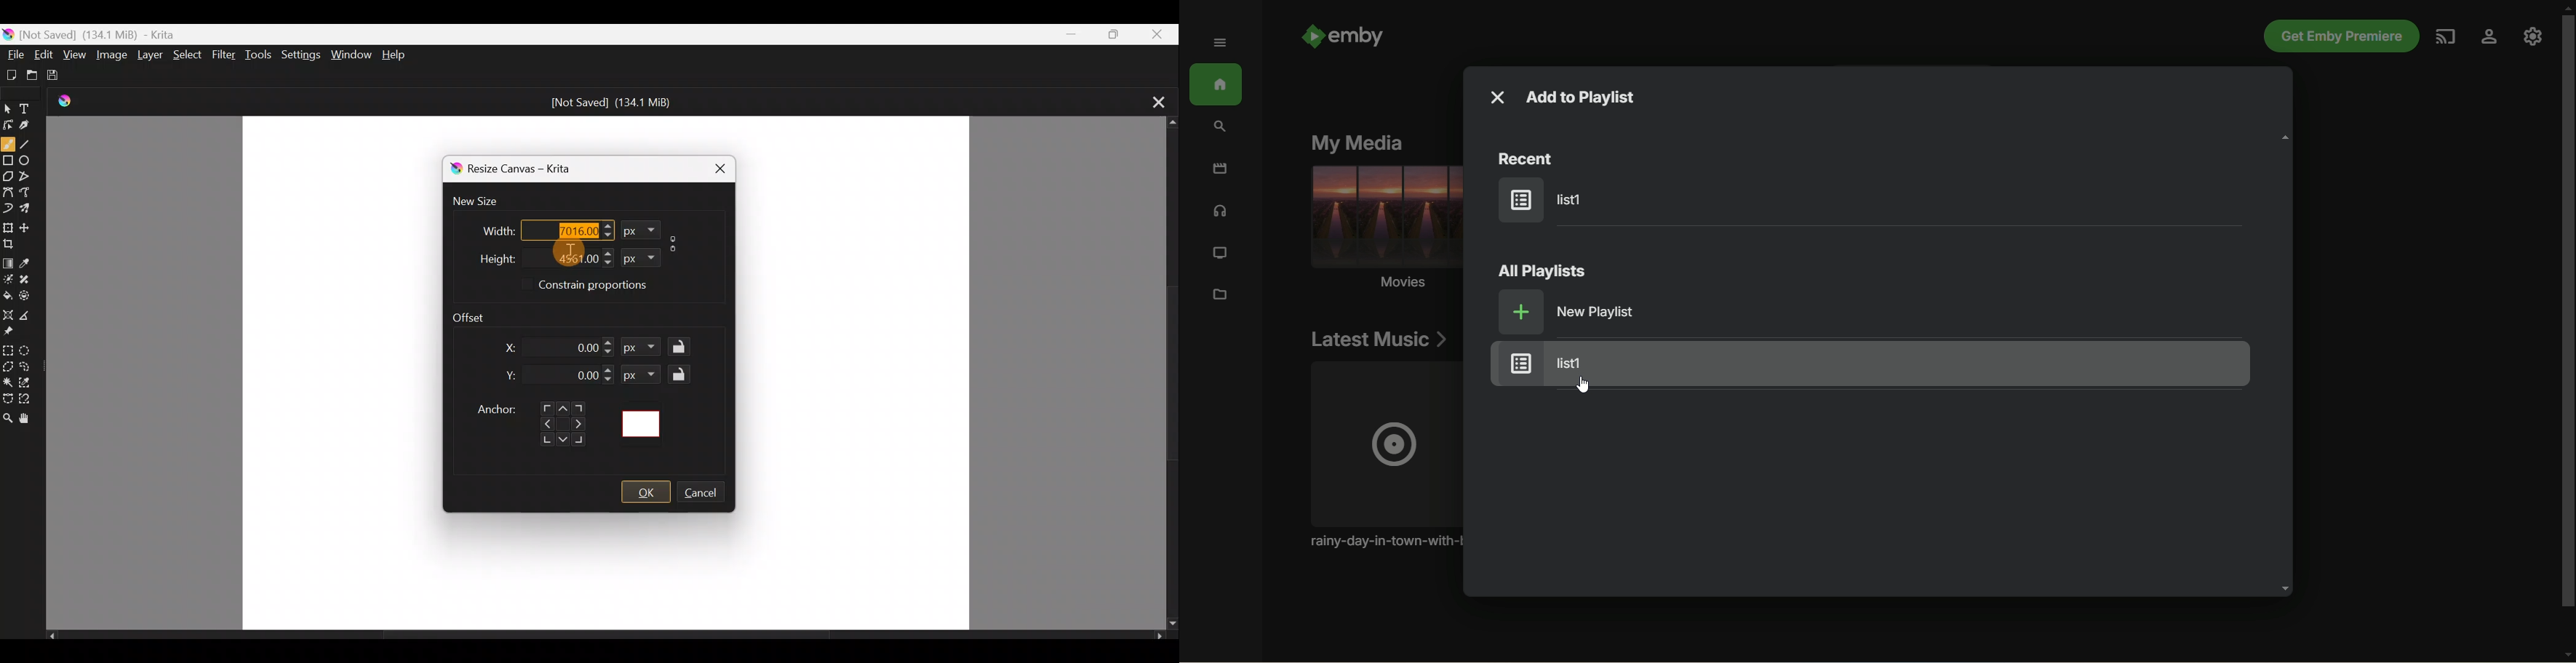  I want to click on 7016.00, so click(560, 229).